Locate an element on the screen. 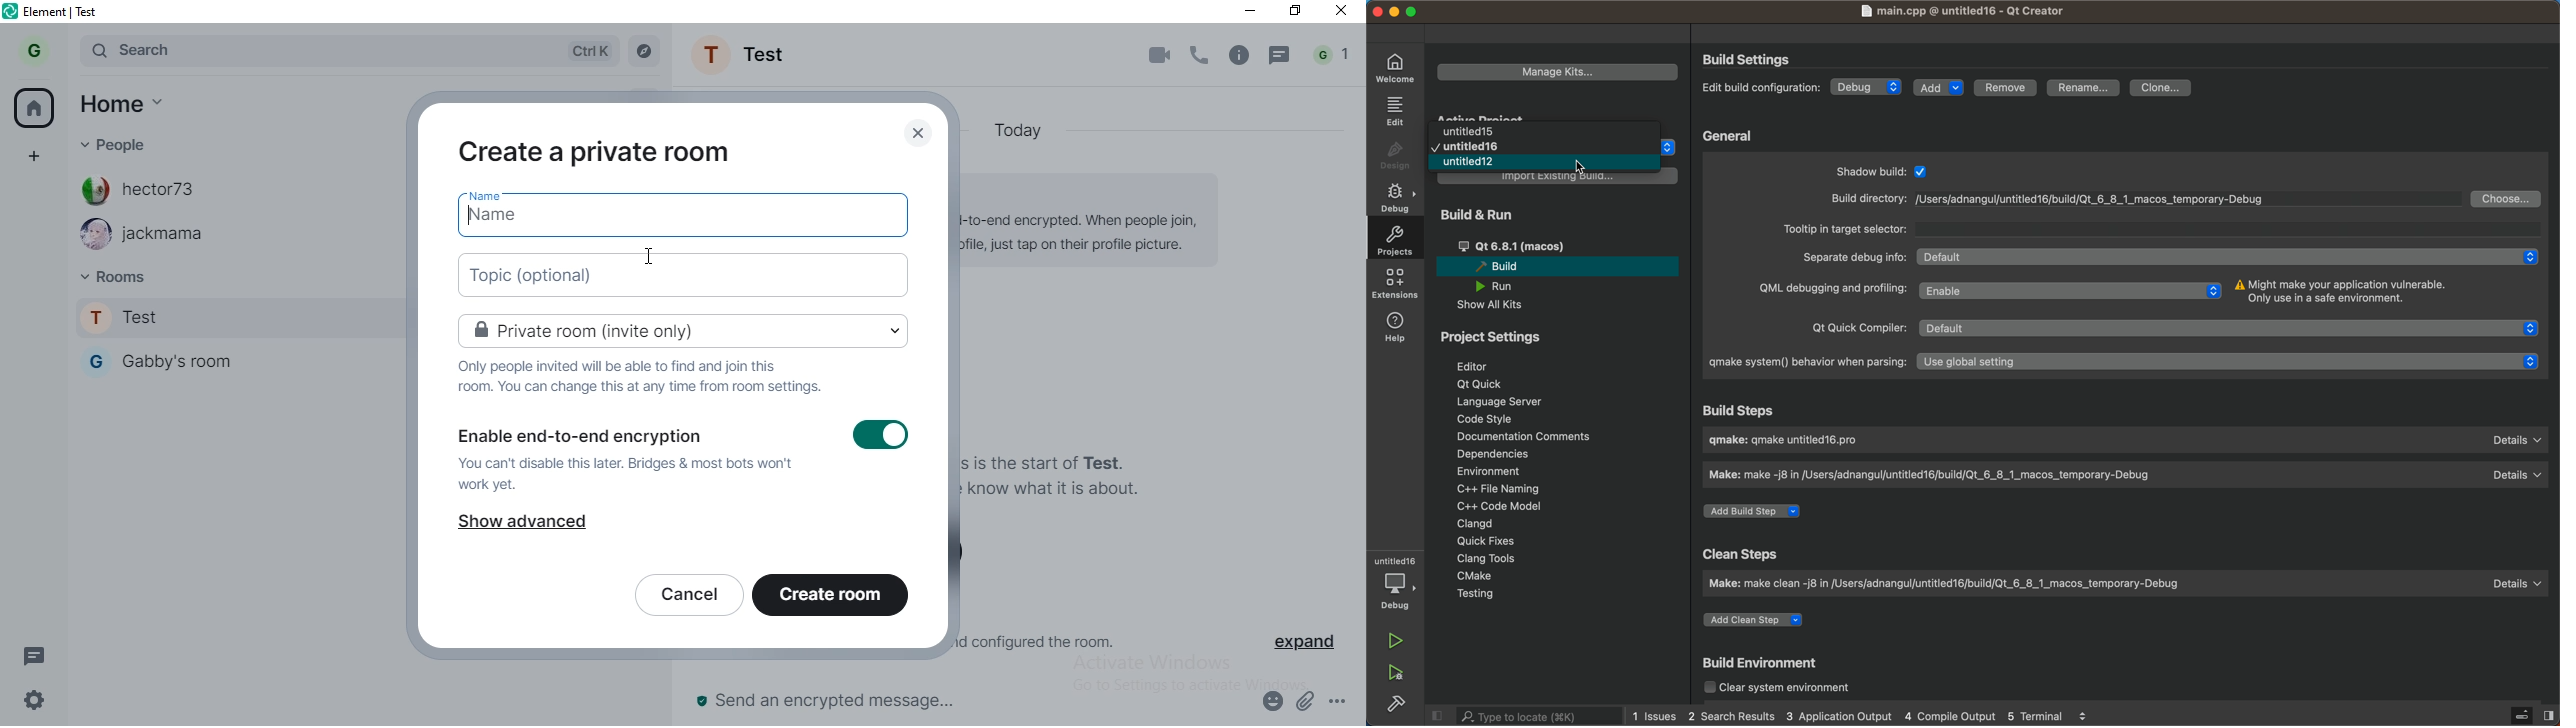  add is located at coordinates (1940, 89).